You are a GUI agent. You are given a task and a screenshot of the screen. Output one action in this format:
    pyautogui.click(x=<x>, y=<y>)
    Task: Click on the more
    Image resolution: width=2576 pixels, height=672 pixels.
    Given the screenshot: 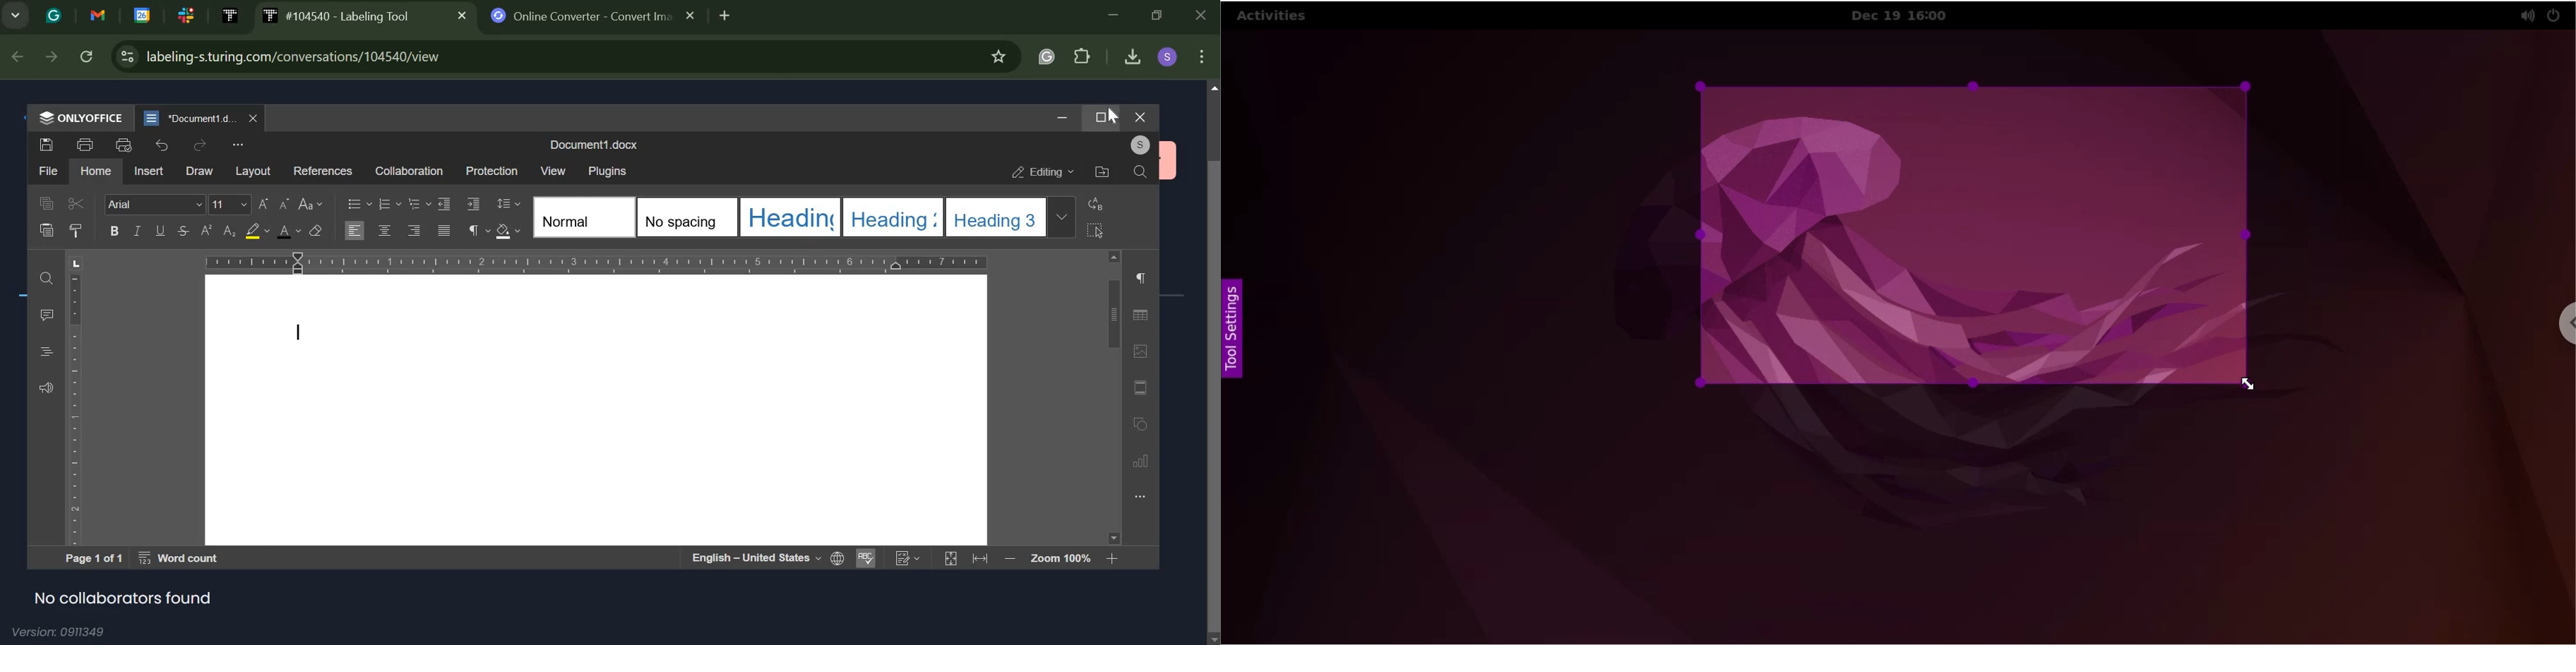 What is the action you would take?
    pyautogui.click(x=1202, y=57)
    